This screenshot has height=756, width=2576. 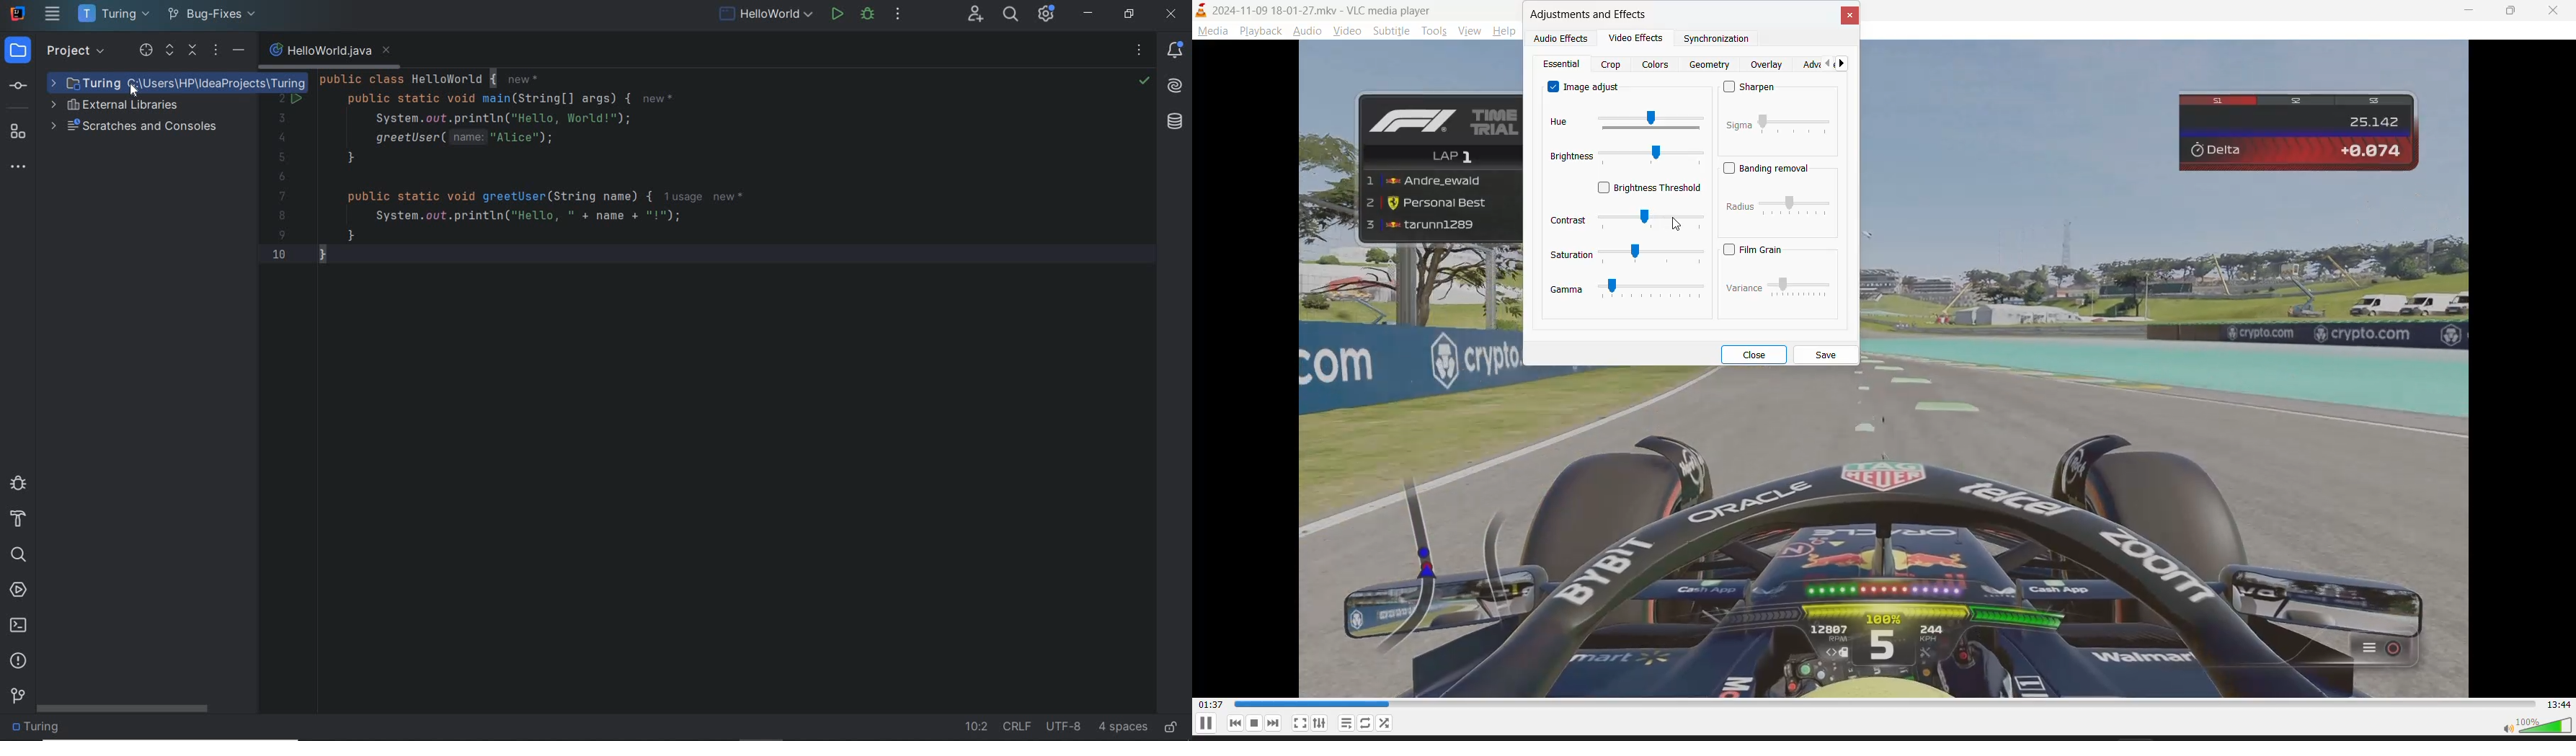 What do you see at coordinates (1433, 31) in the screenshot?
I see `tools` at bounding box center [1433, 31].